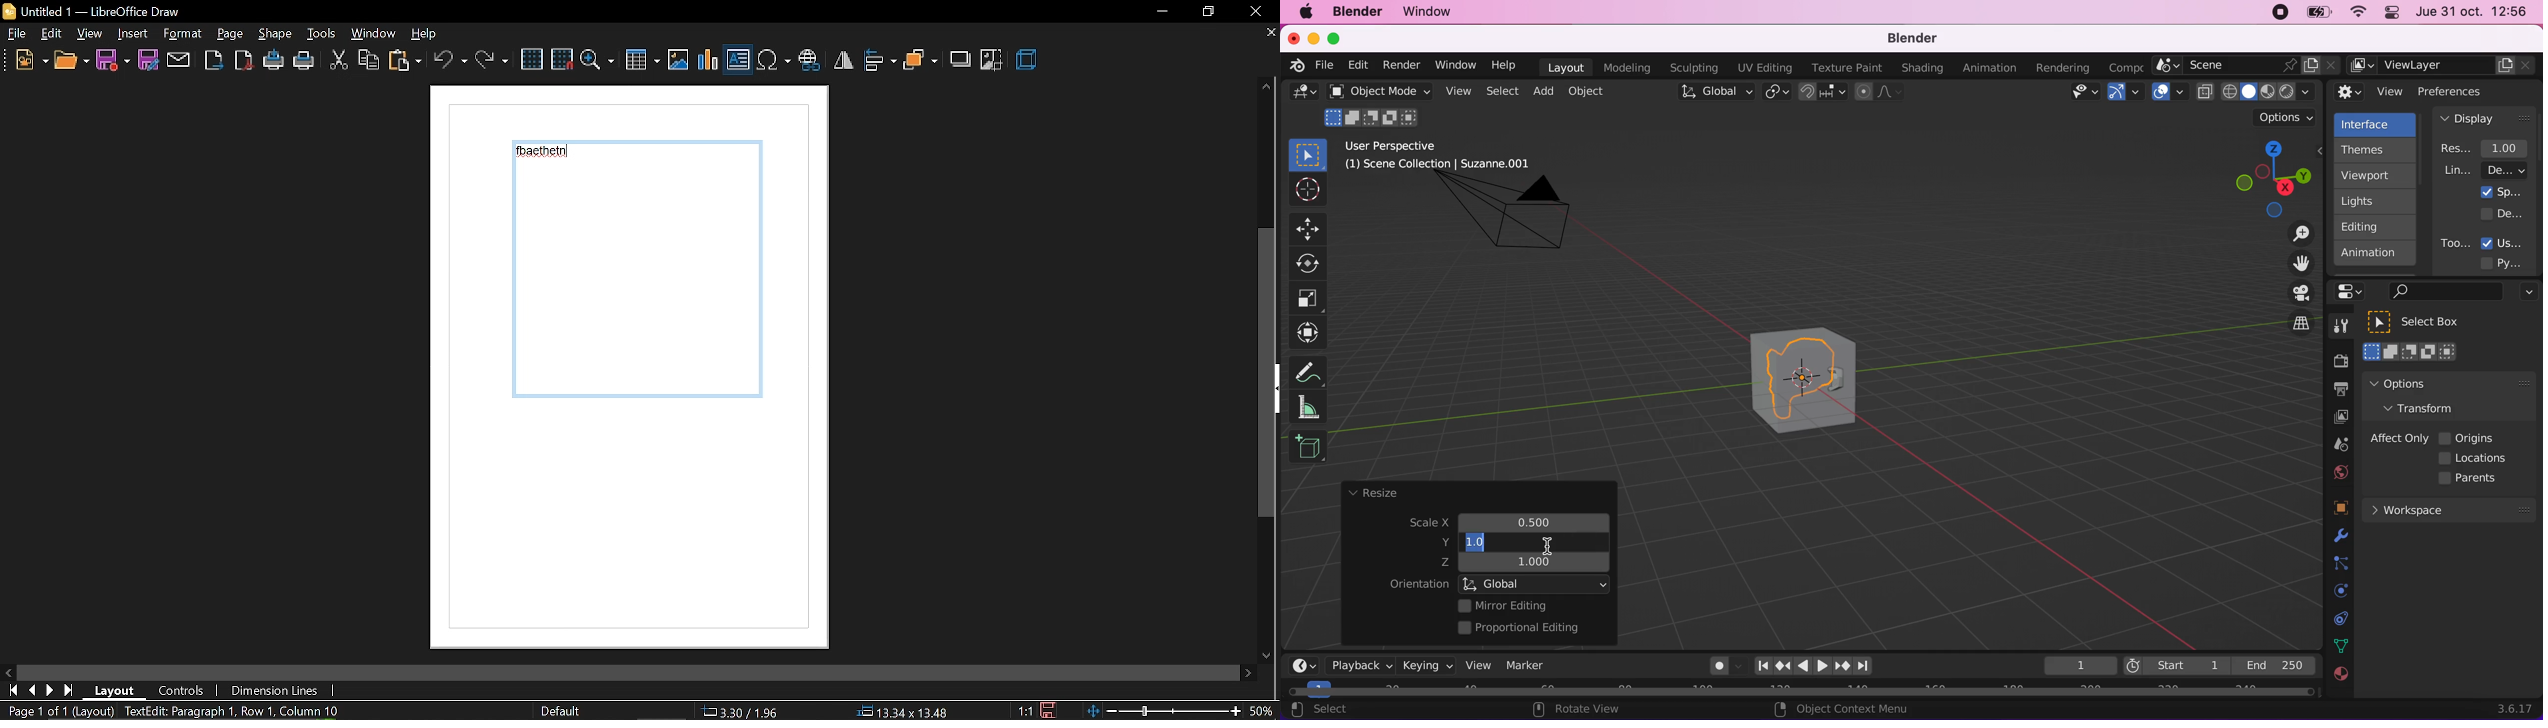 The image size is (2548, 728). Describe the element at coordinates (1315, 406) in the screenshot. I see `measure` at that location.